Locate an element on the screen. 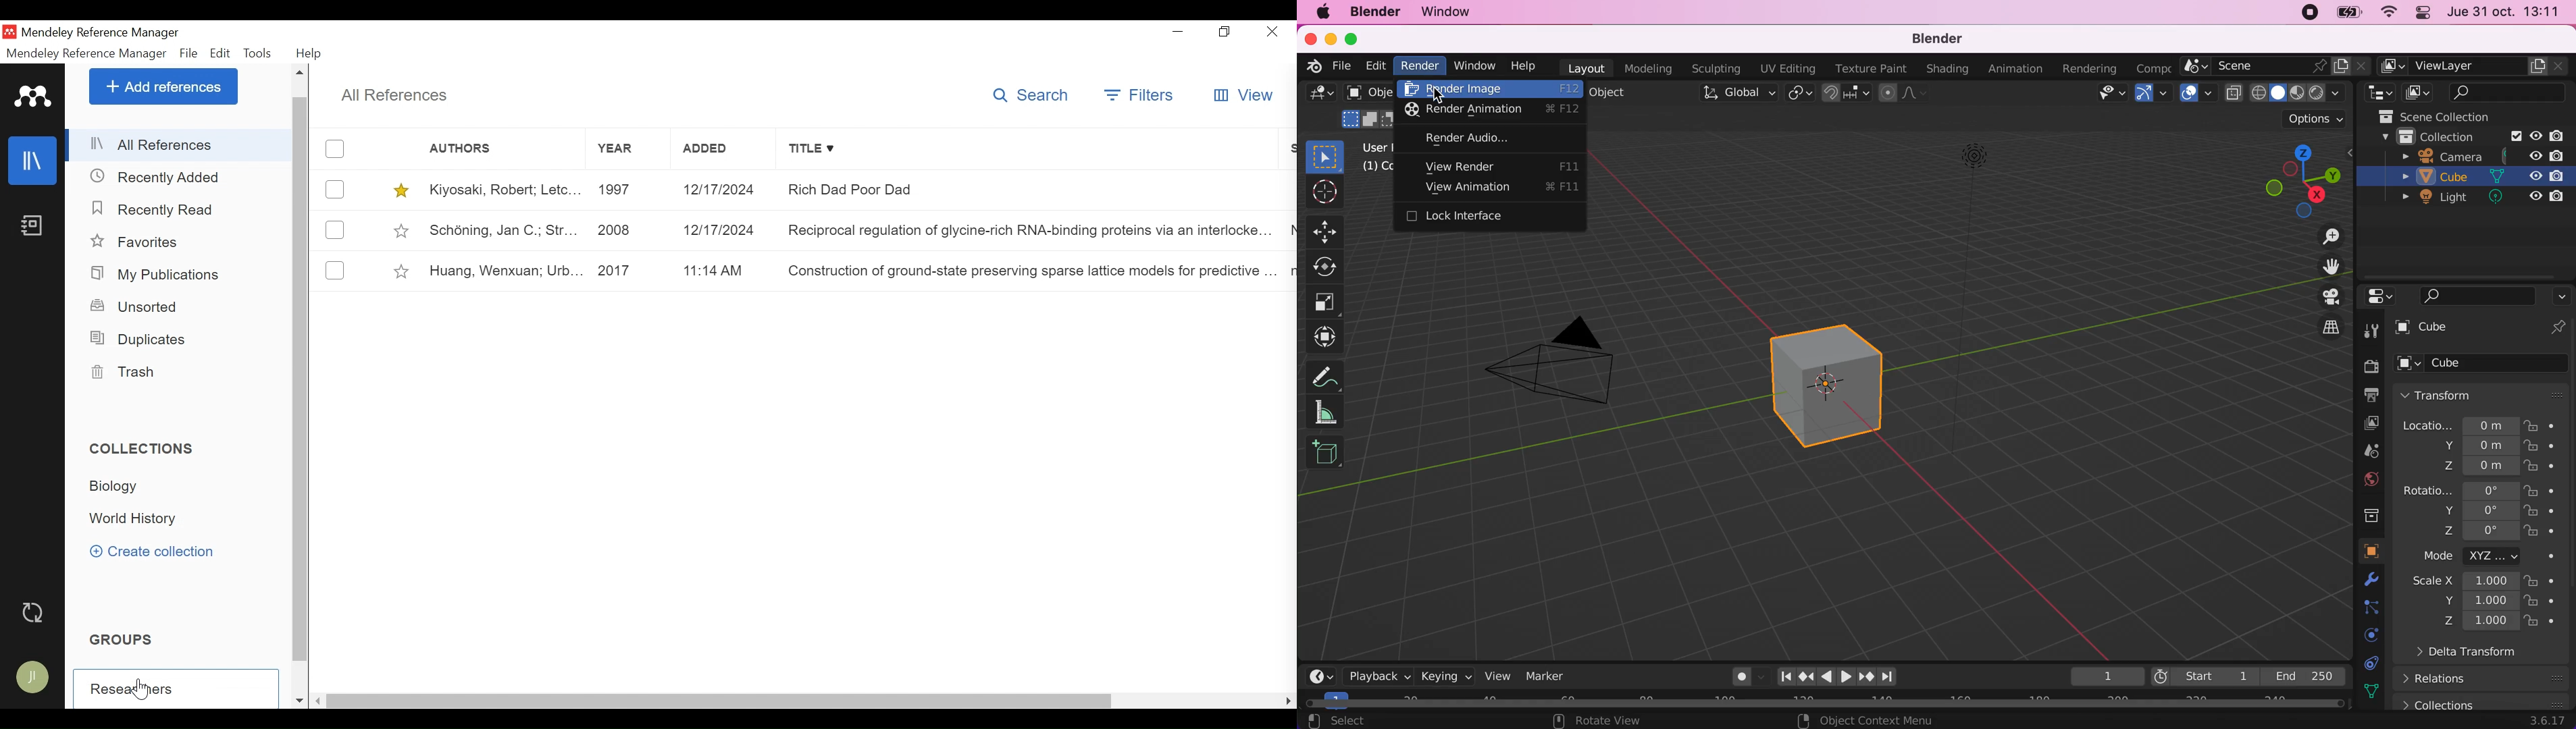  Huang, Wenxuan; Urb... is located at coordinates (504, 270).